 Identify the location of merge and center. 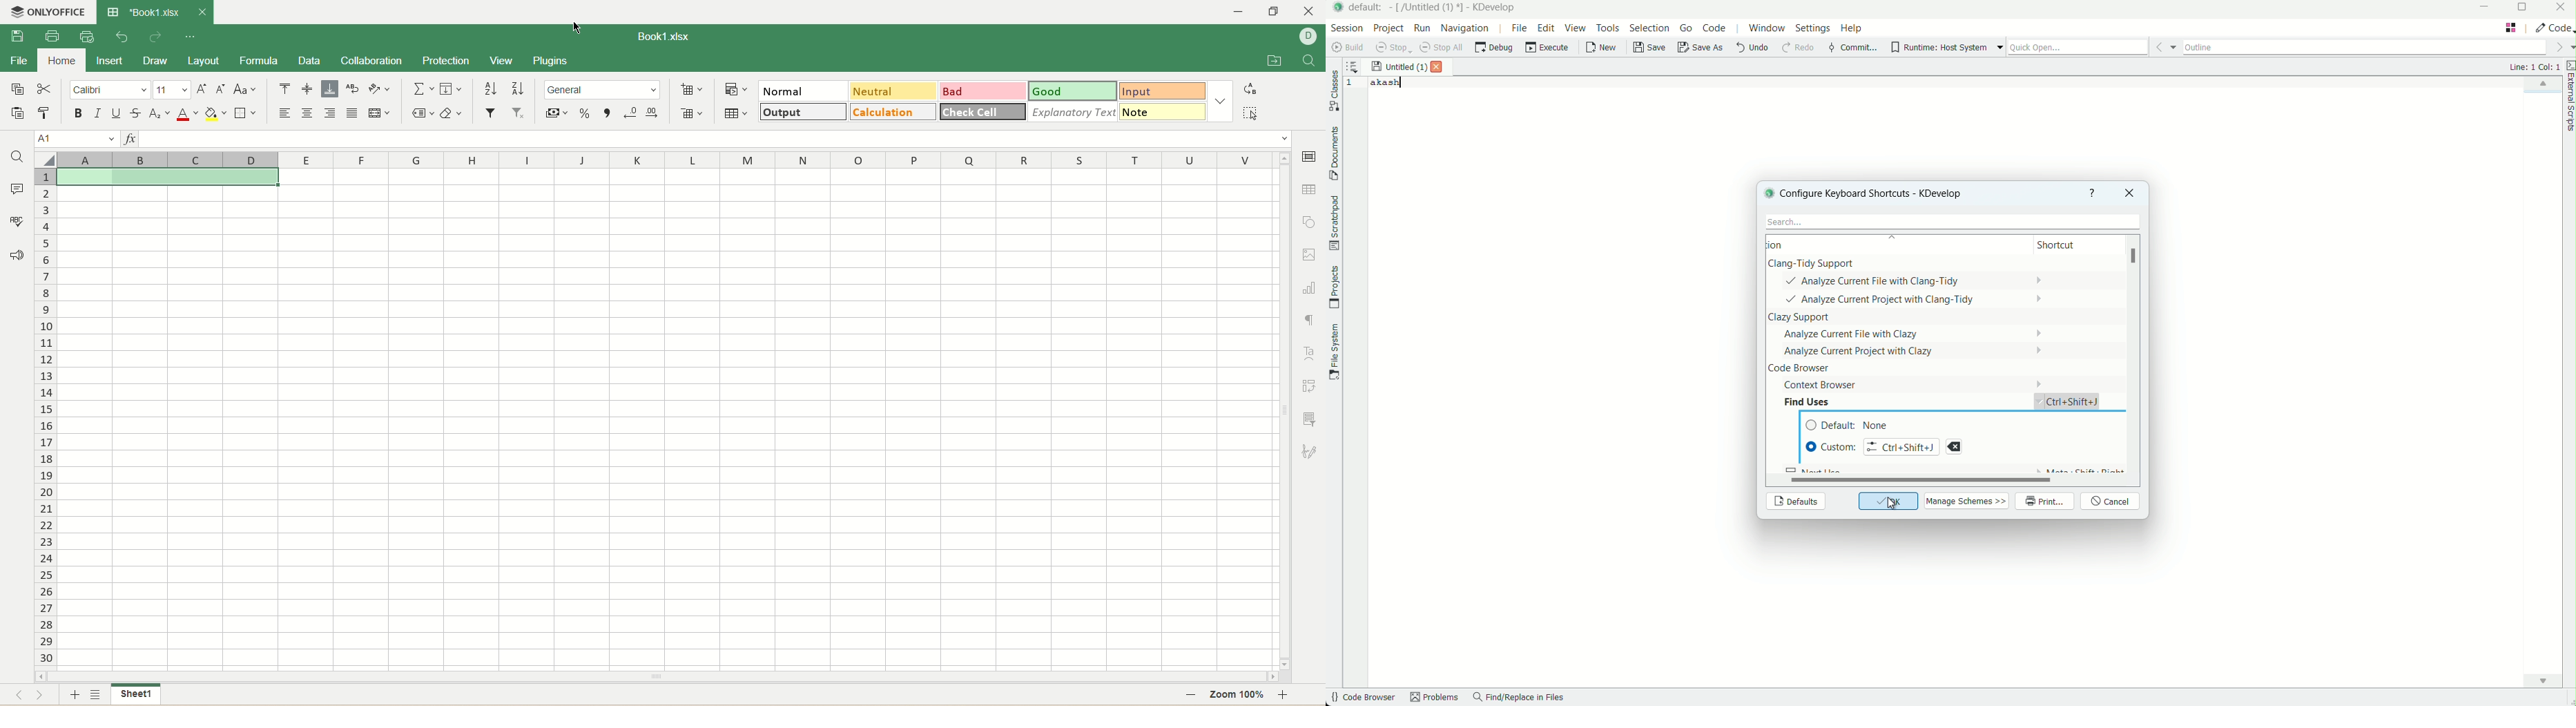
(379, 113).